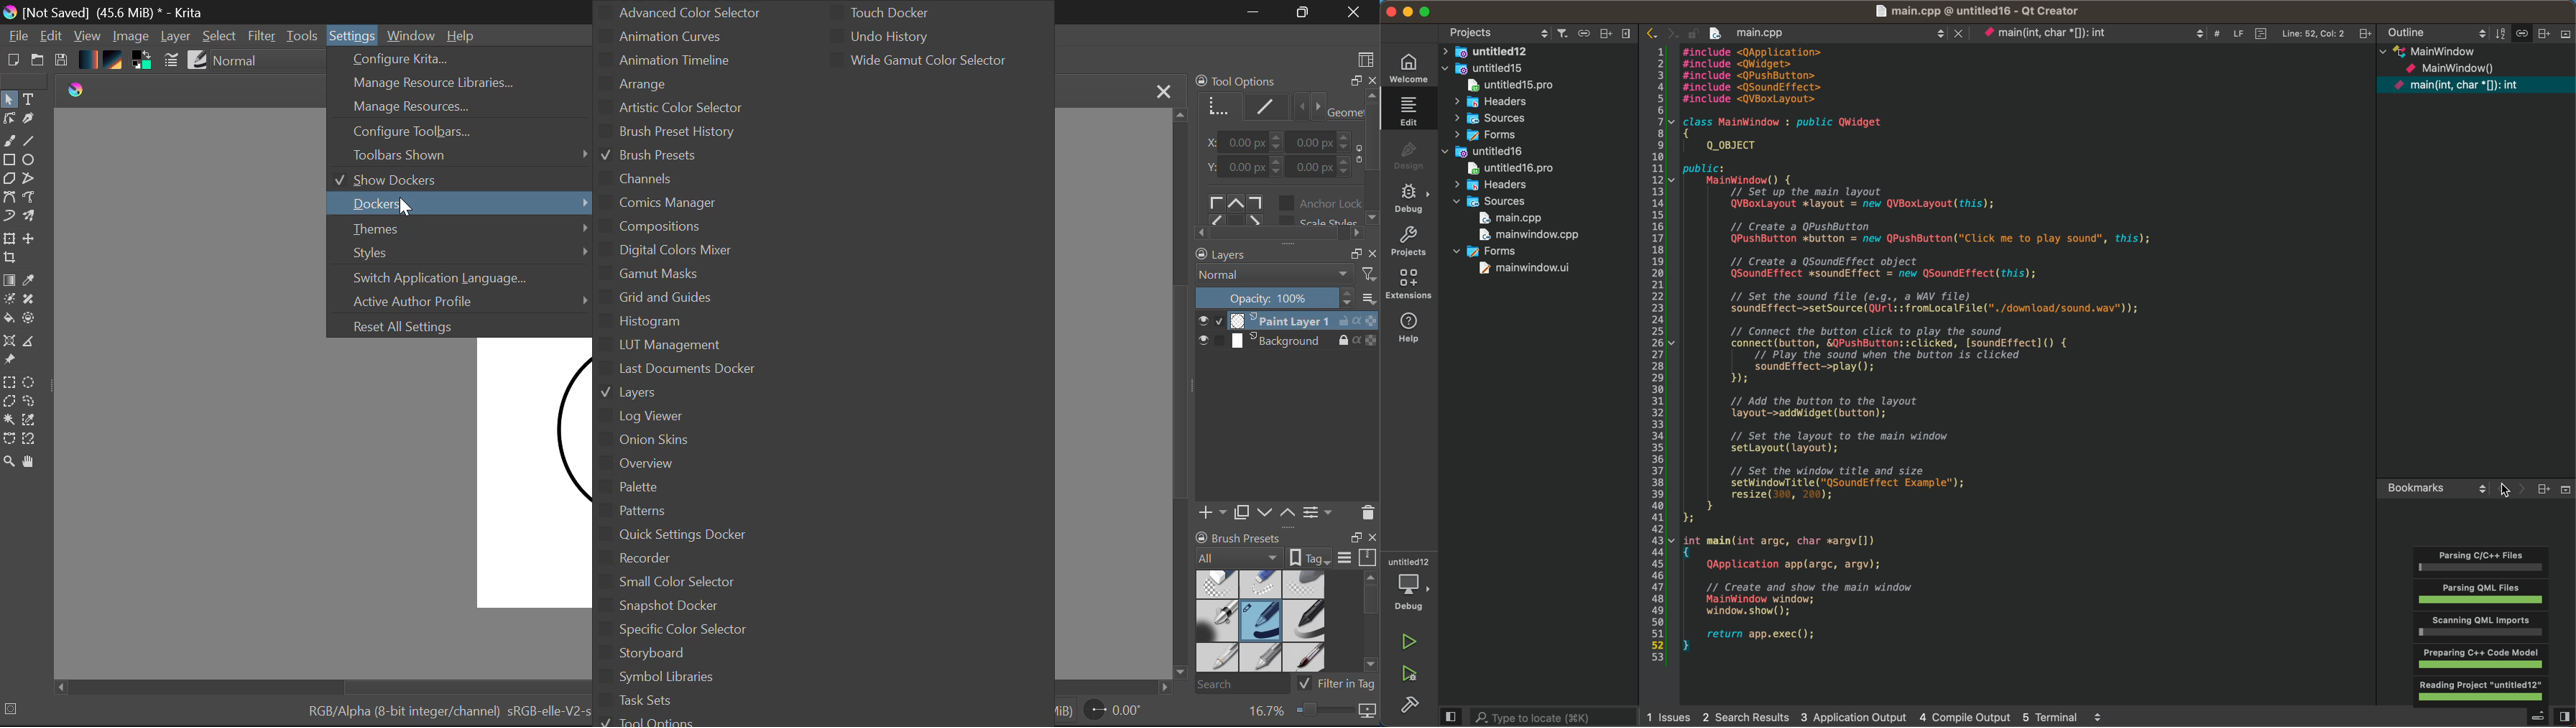 The height and width of the screenshot is (728, 2576). What do you see at coordinates (1303, 12) in the screenshot?
I see `Minimize` at bounding box center [1303, 12].